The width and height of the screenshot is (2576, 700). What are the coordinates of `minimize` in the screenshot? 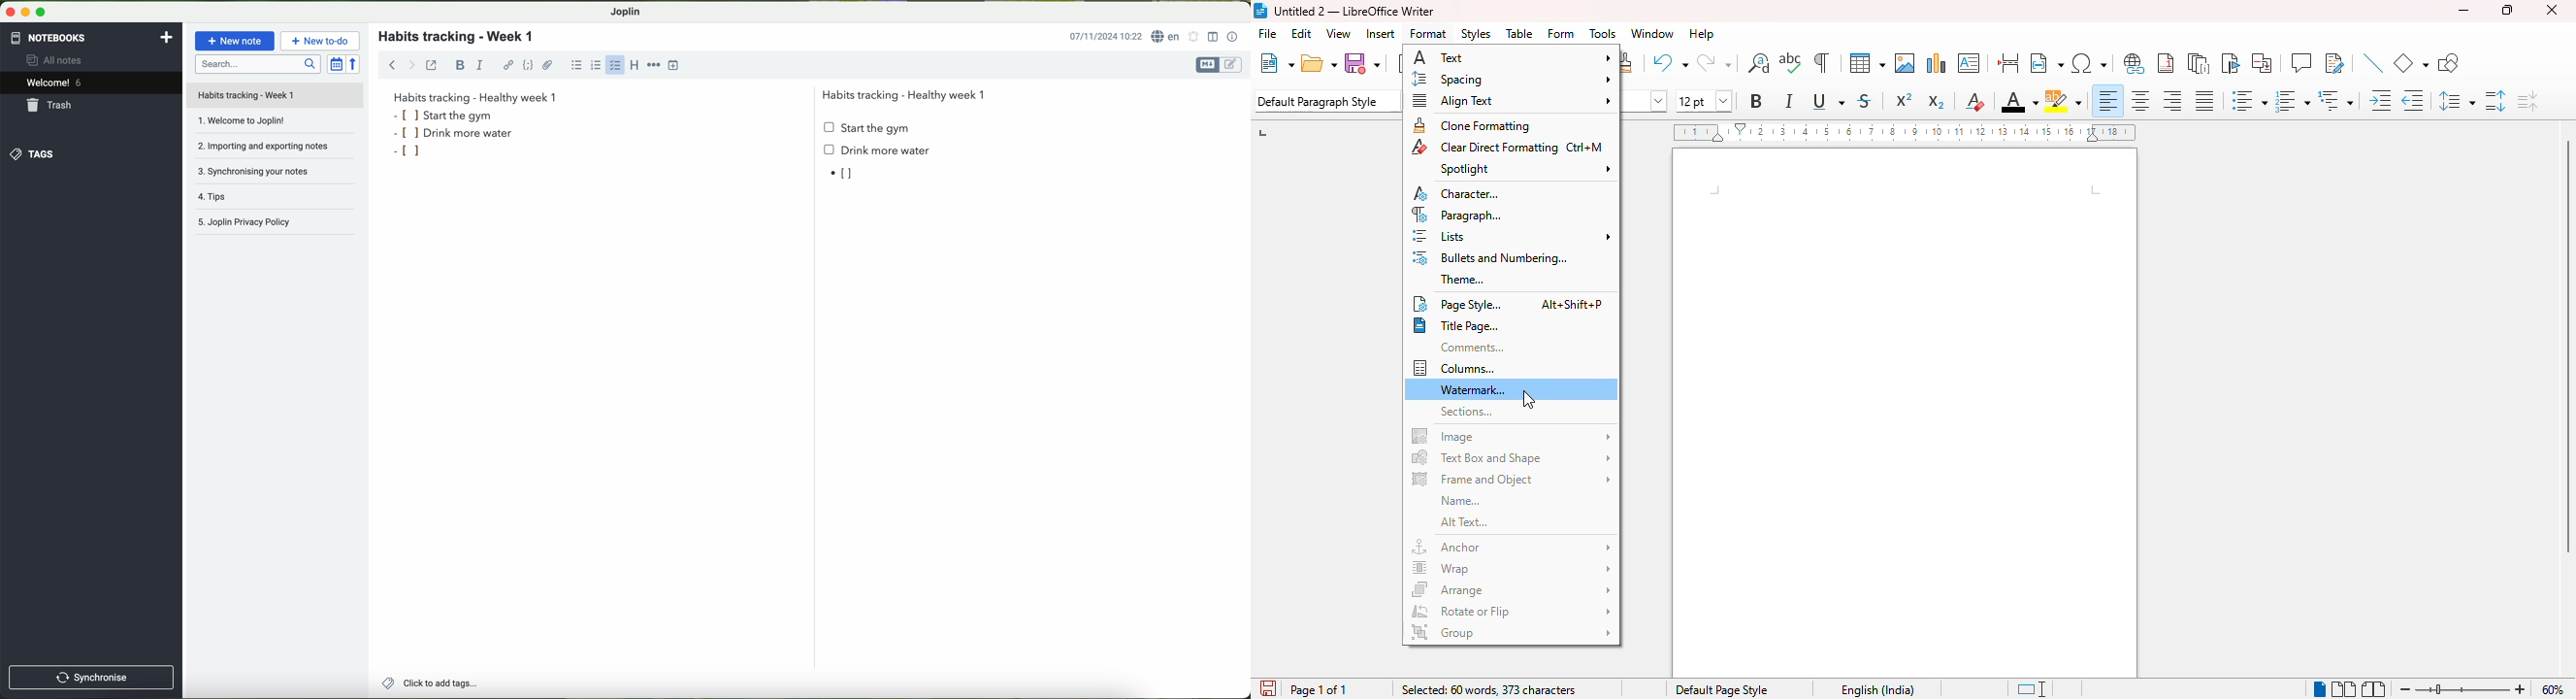 It's located at (2463, 11).